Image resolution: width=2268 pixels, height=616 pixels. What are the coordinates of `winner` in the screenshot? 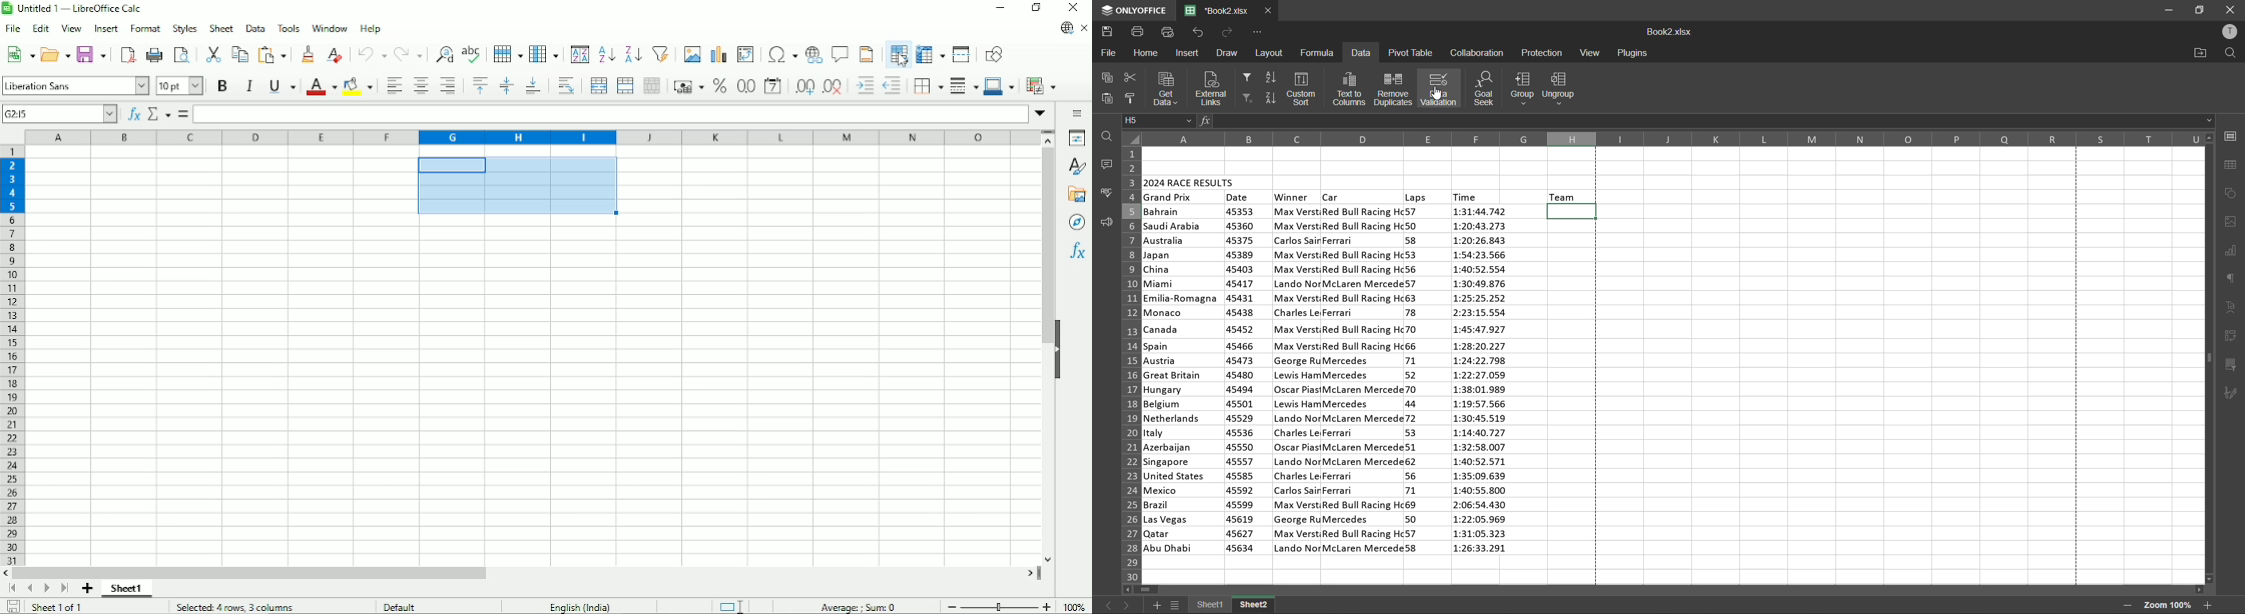 It's located at (1292, 197).